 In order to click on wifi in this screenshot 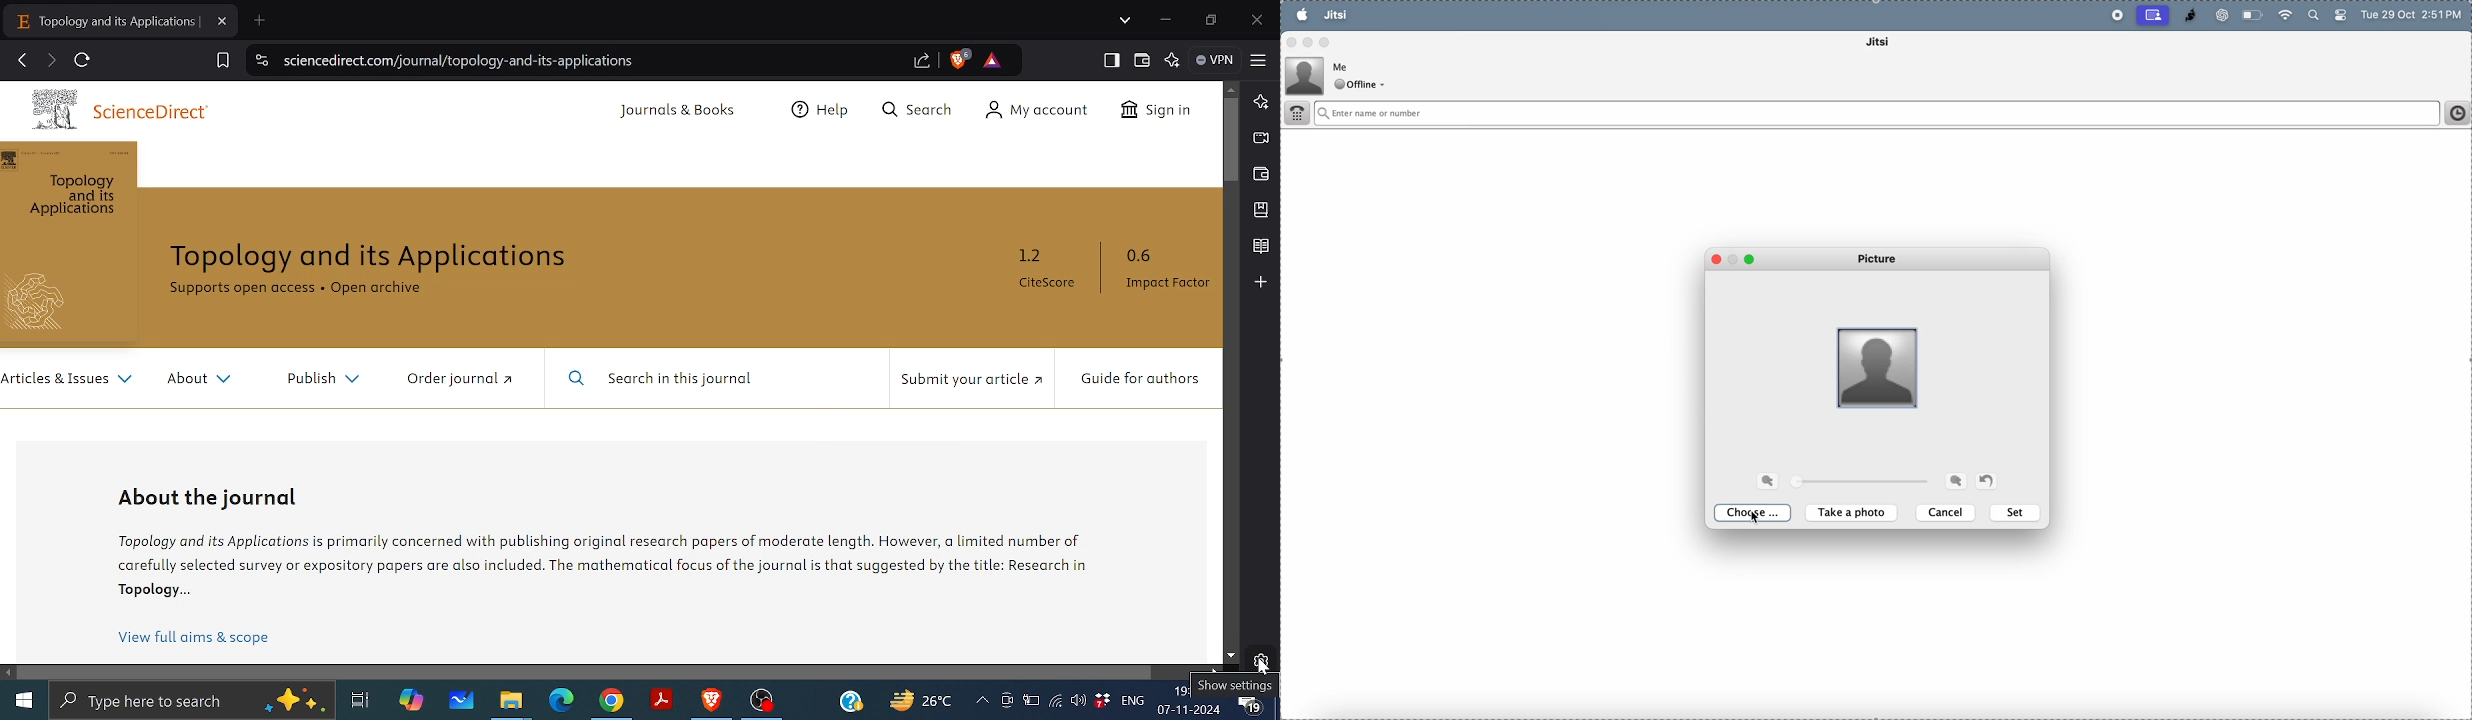, I will do `click(2285, 14)`.